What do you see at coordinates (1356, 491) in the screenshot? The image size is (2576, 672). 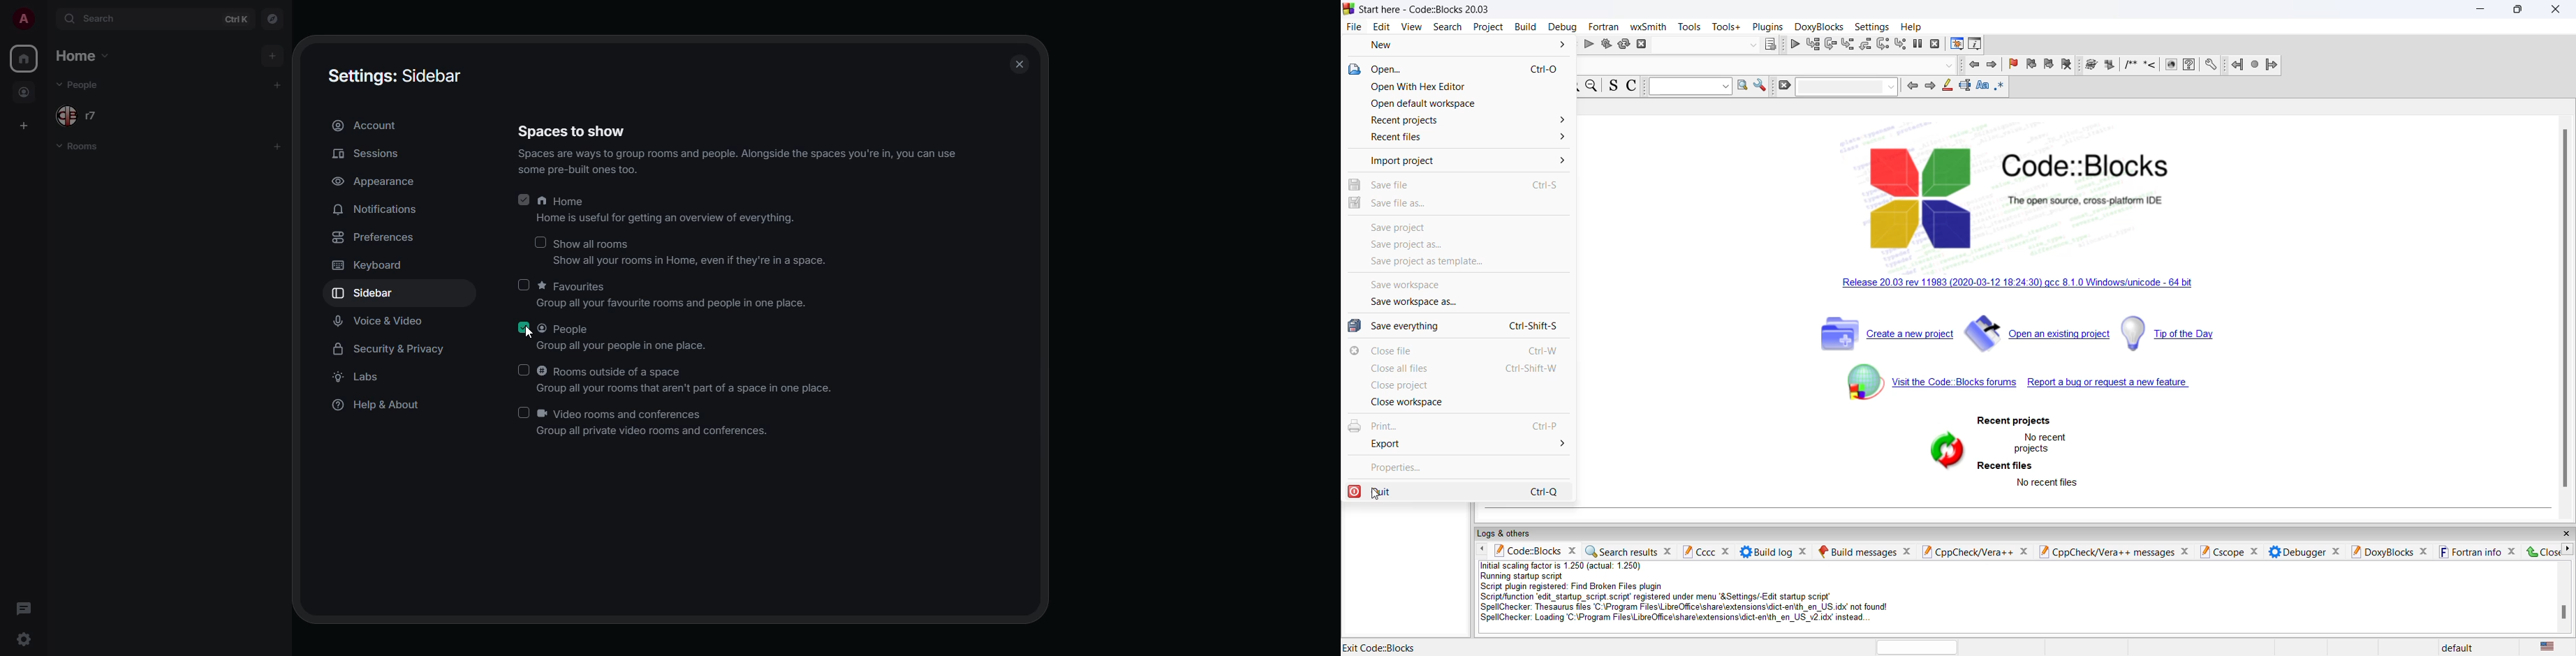 I see `quit icon` at bounding box center [1356, 491].